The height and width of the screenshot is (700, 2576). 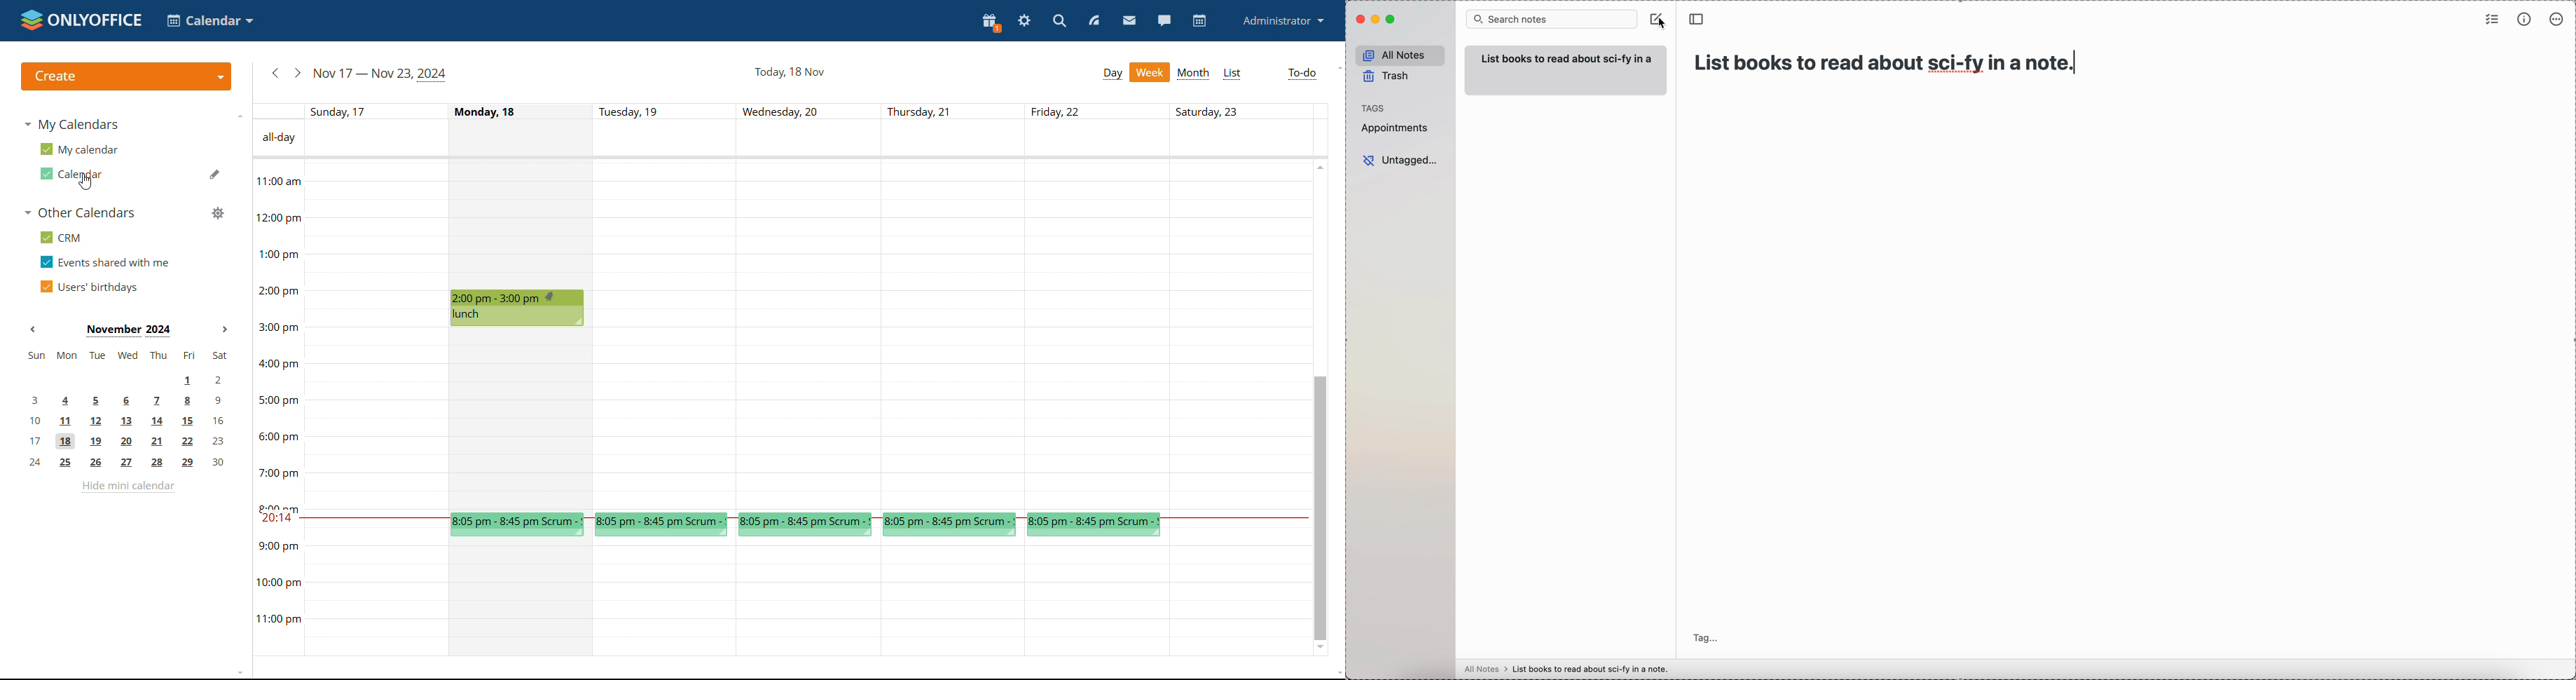 I want to click on collapse, so click(x=240, y=116).